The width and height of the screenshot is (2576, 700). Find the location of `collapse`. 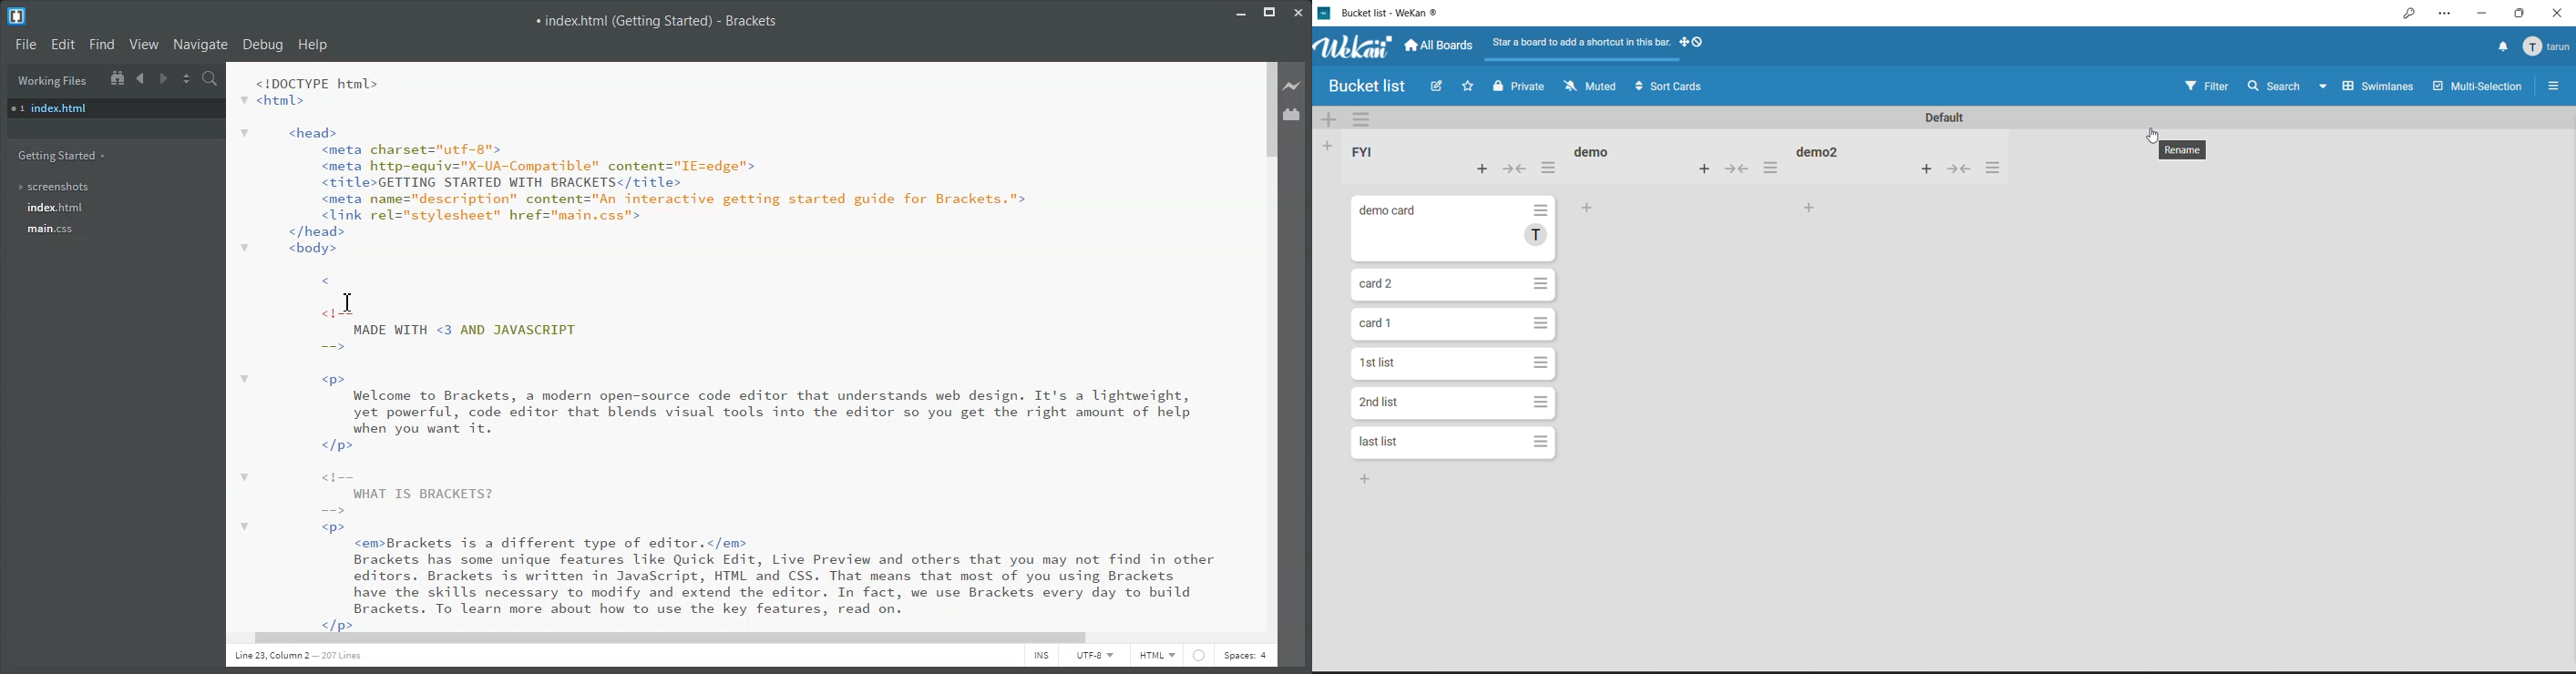

collapse is located at coordinates (1960, 169).